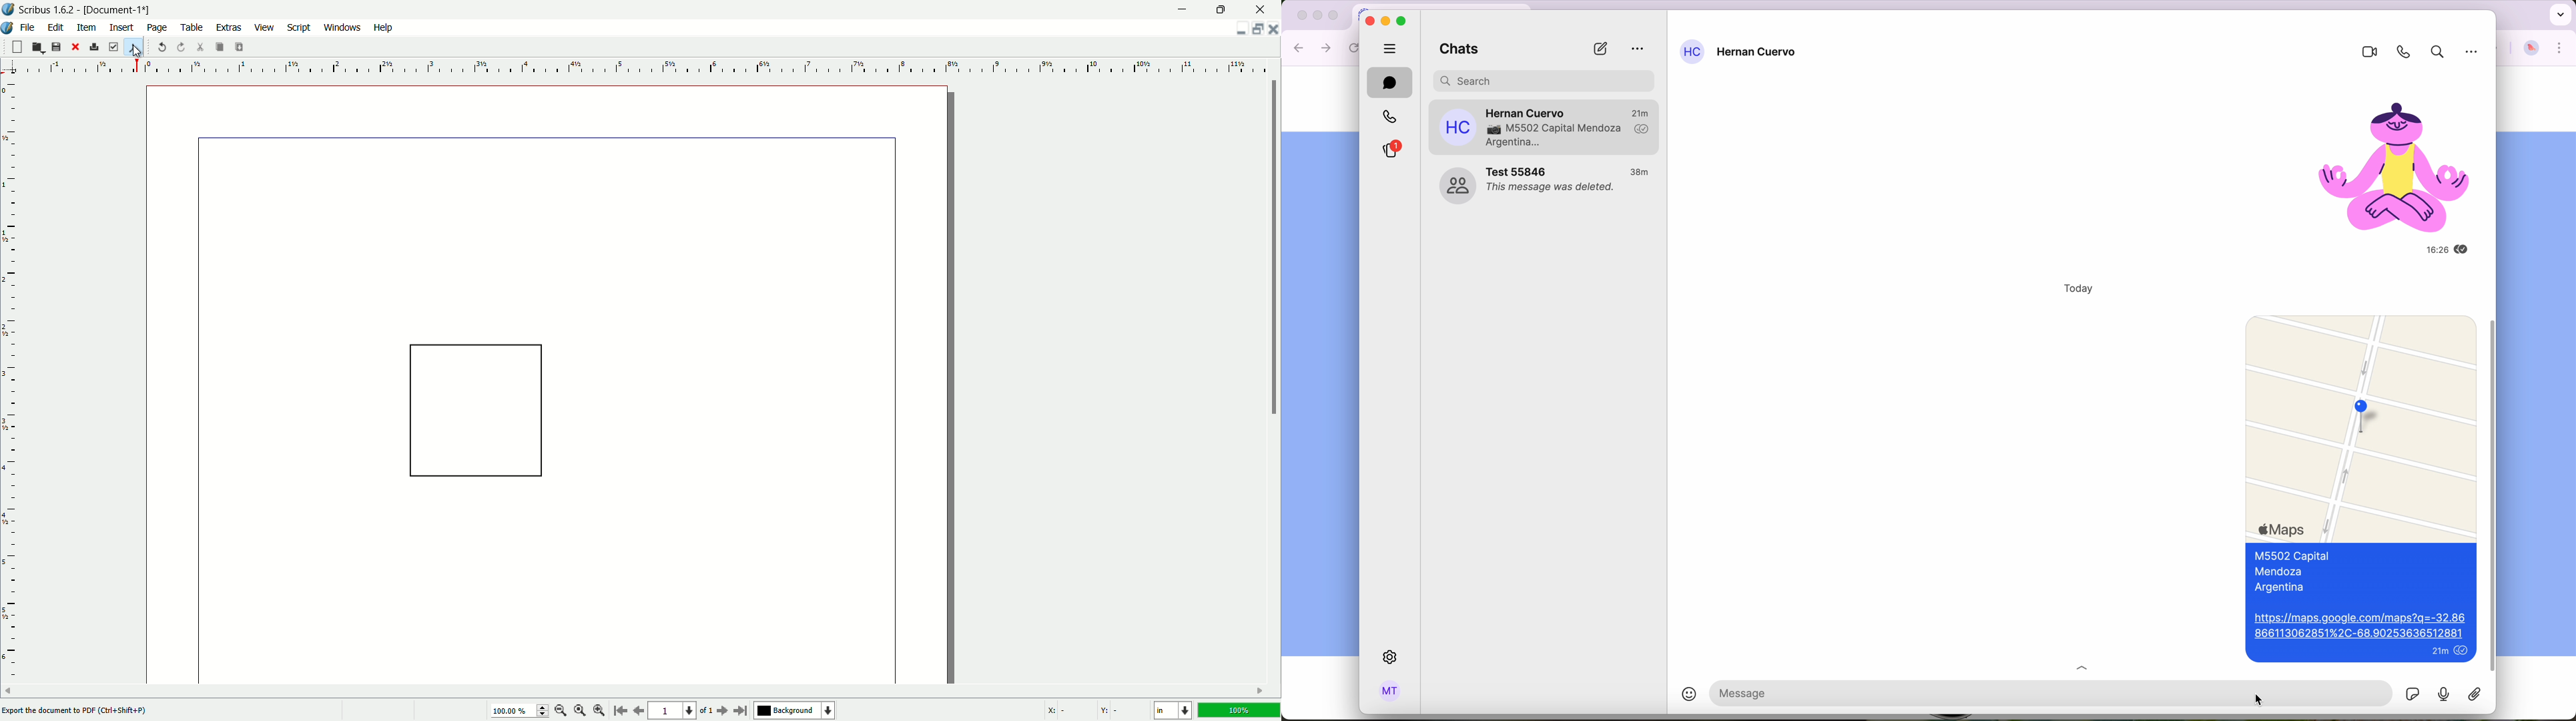  Describe the element at coordinates (2412, 693) in the screenshot. I see `stickers` at that location.